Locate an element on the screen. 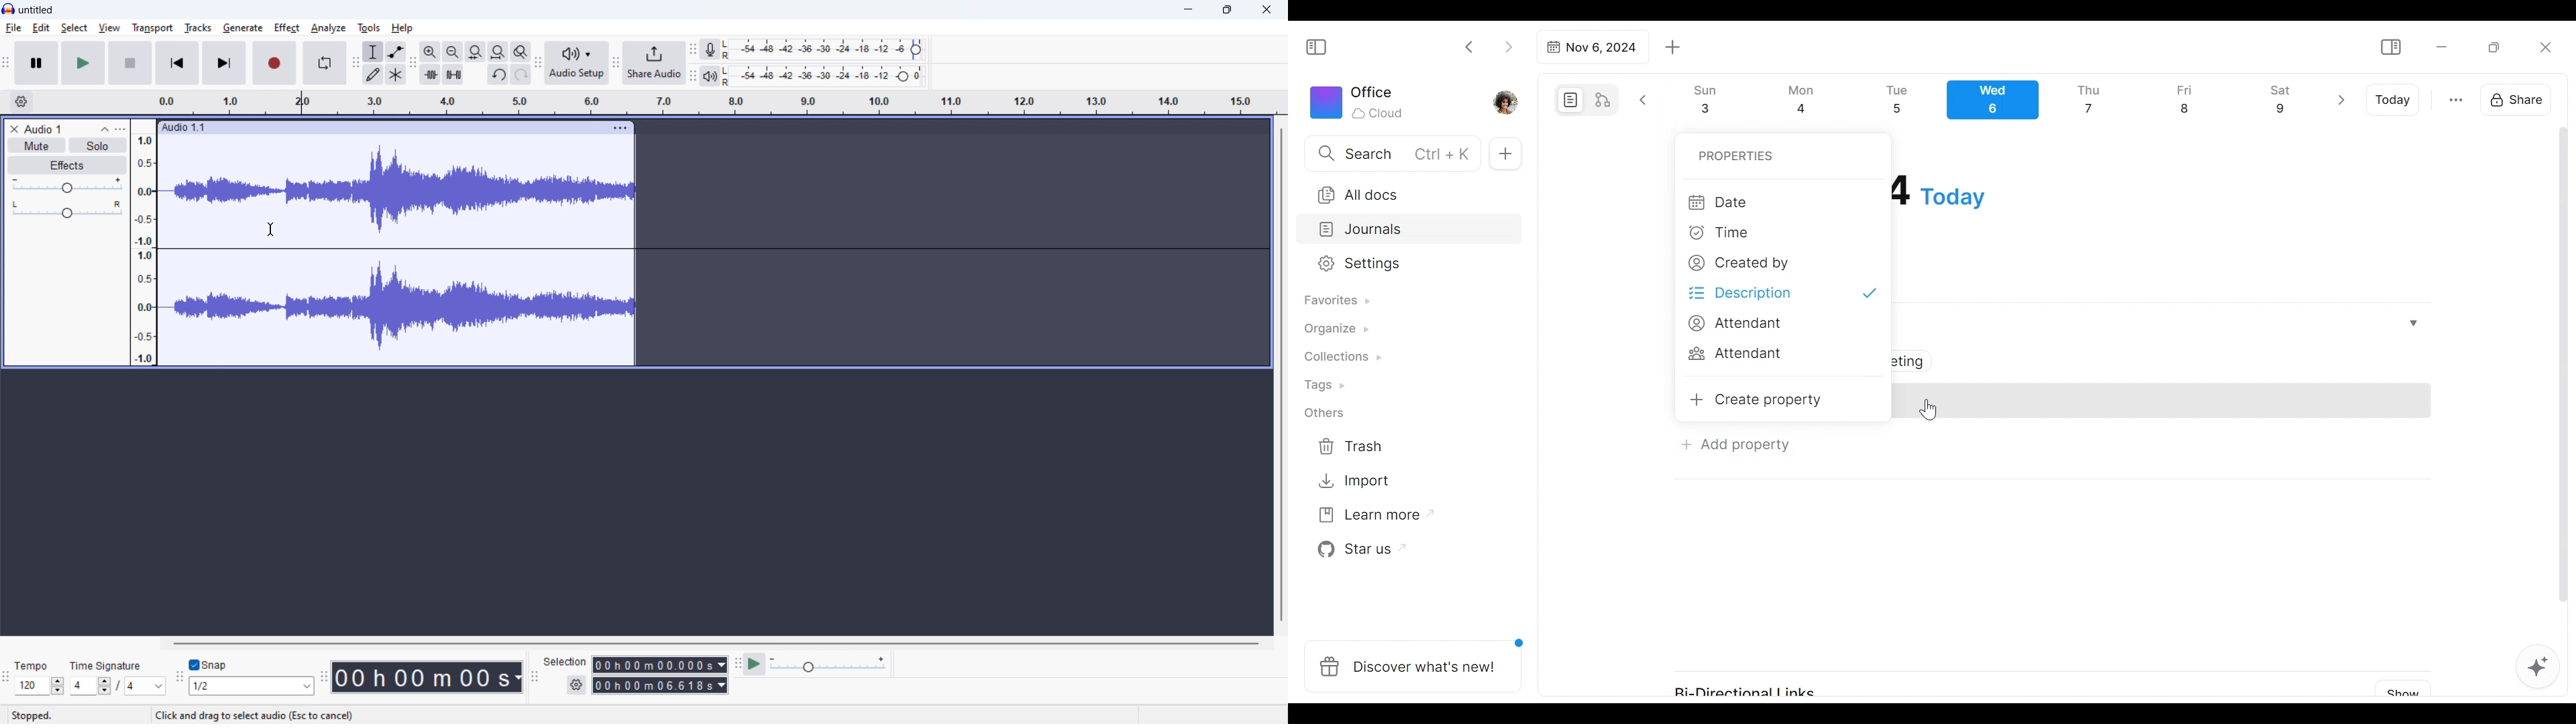  vertical scrollbar is located at coordinates (1284, 373).